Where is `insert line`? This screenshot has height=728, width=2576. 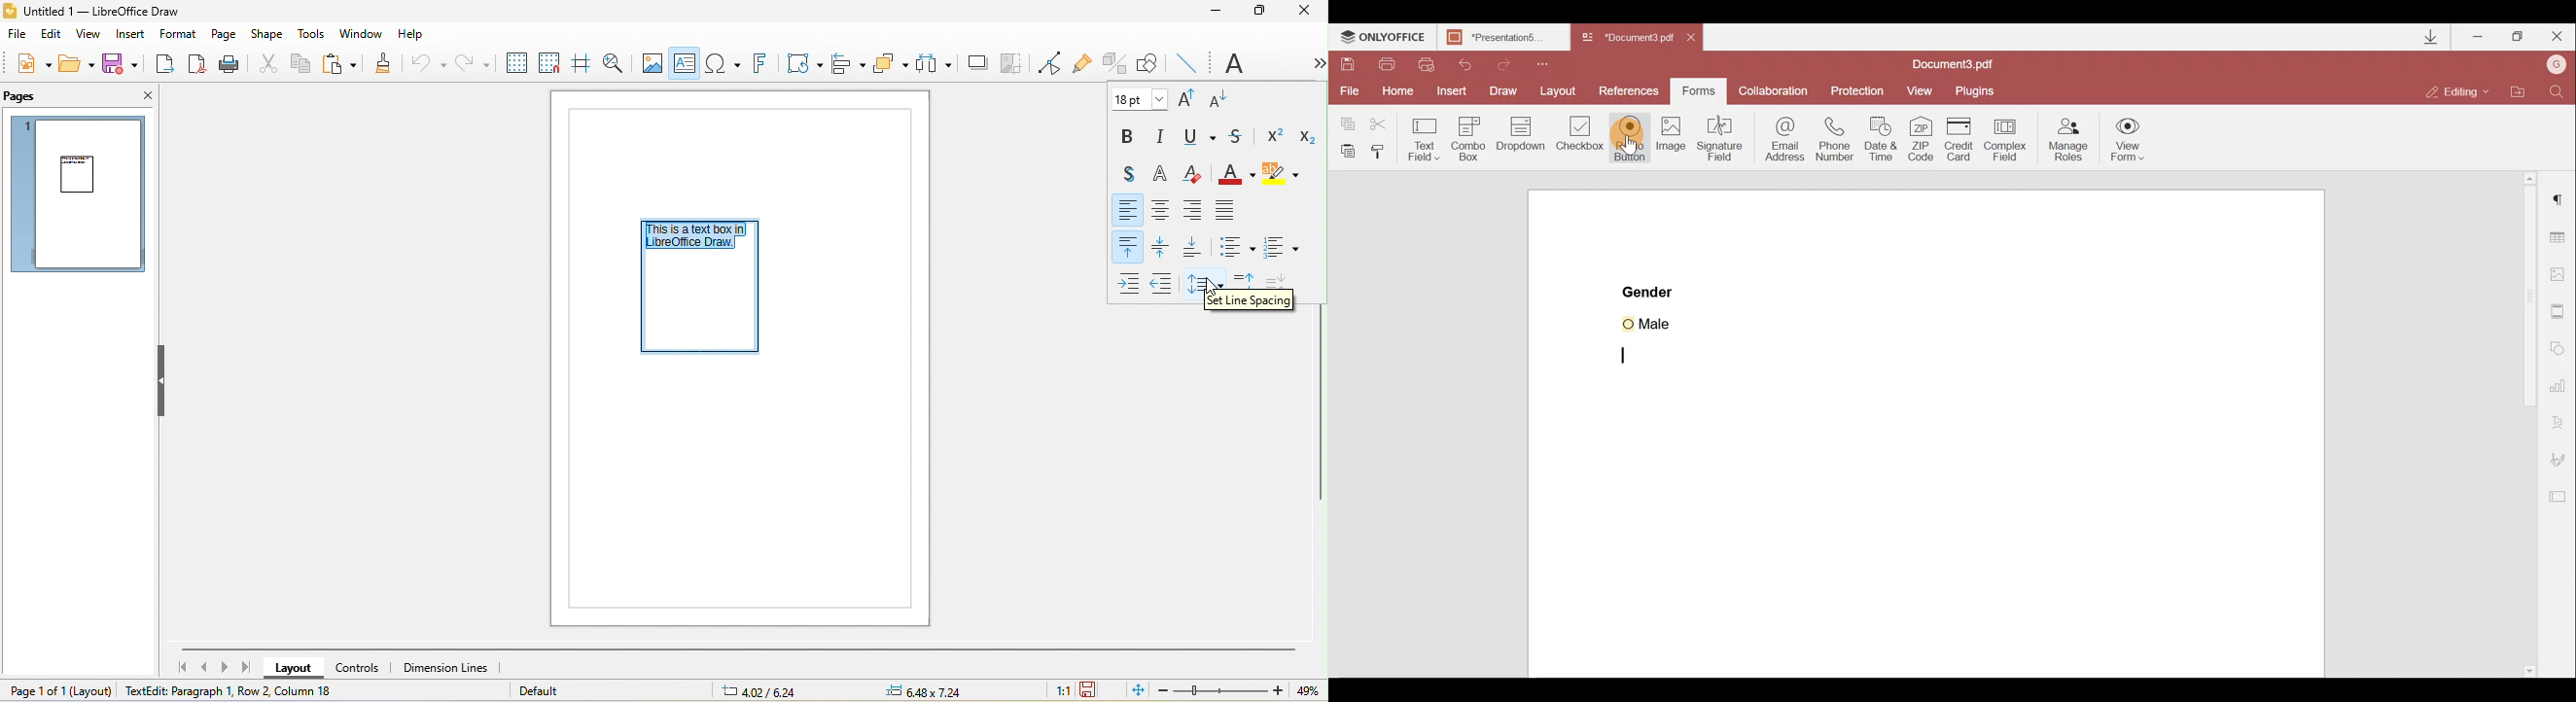 insert line is located at coordinates (1192, 64).